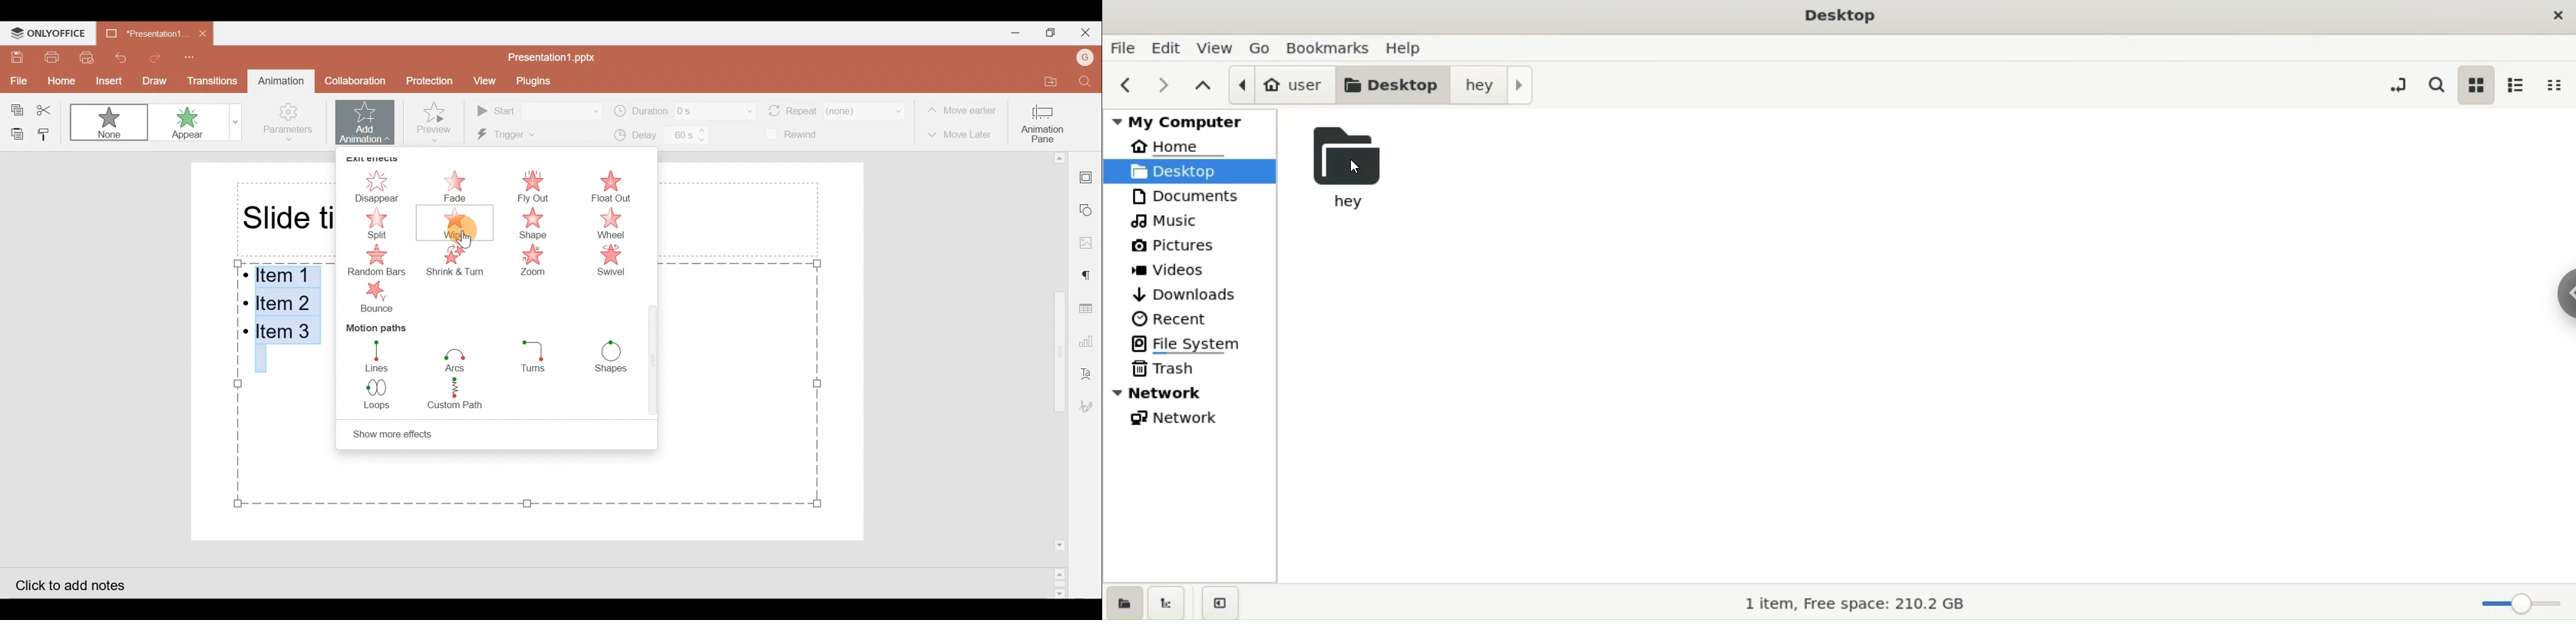 The height and width of the screenshot is (644, 2576). Describe the element at coordinates (87, 56) in the screenshot. I see `Quick print` at that location.